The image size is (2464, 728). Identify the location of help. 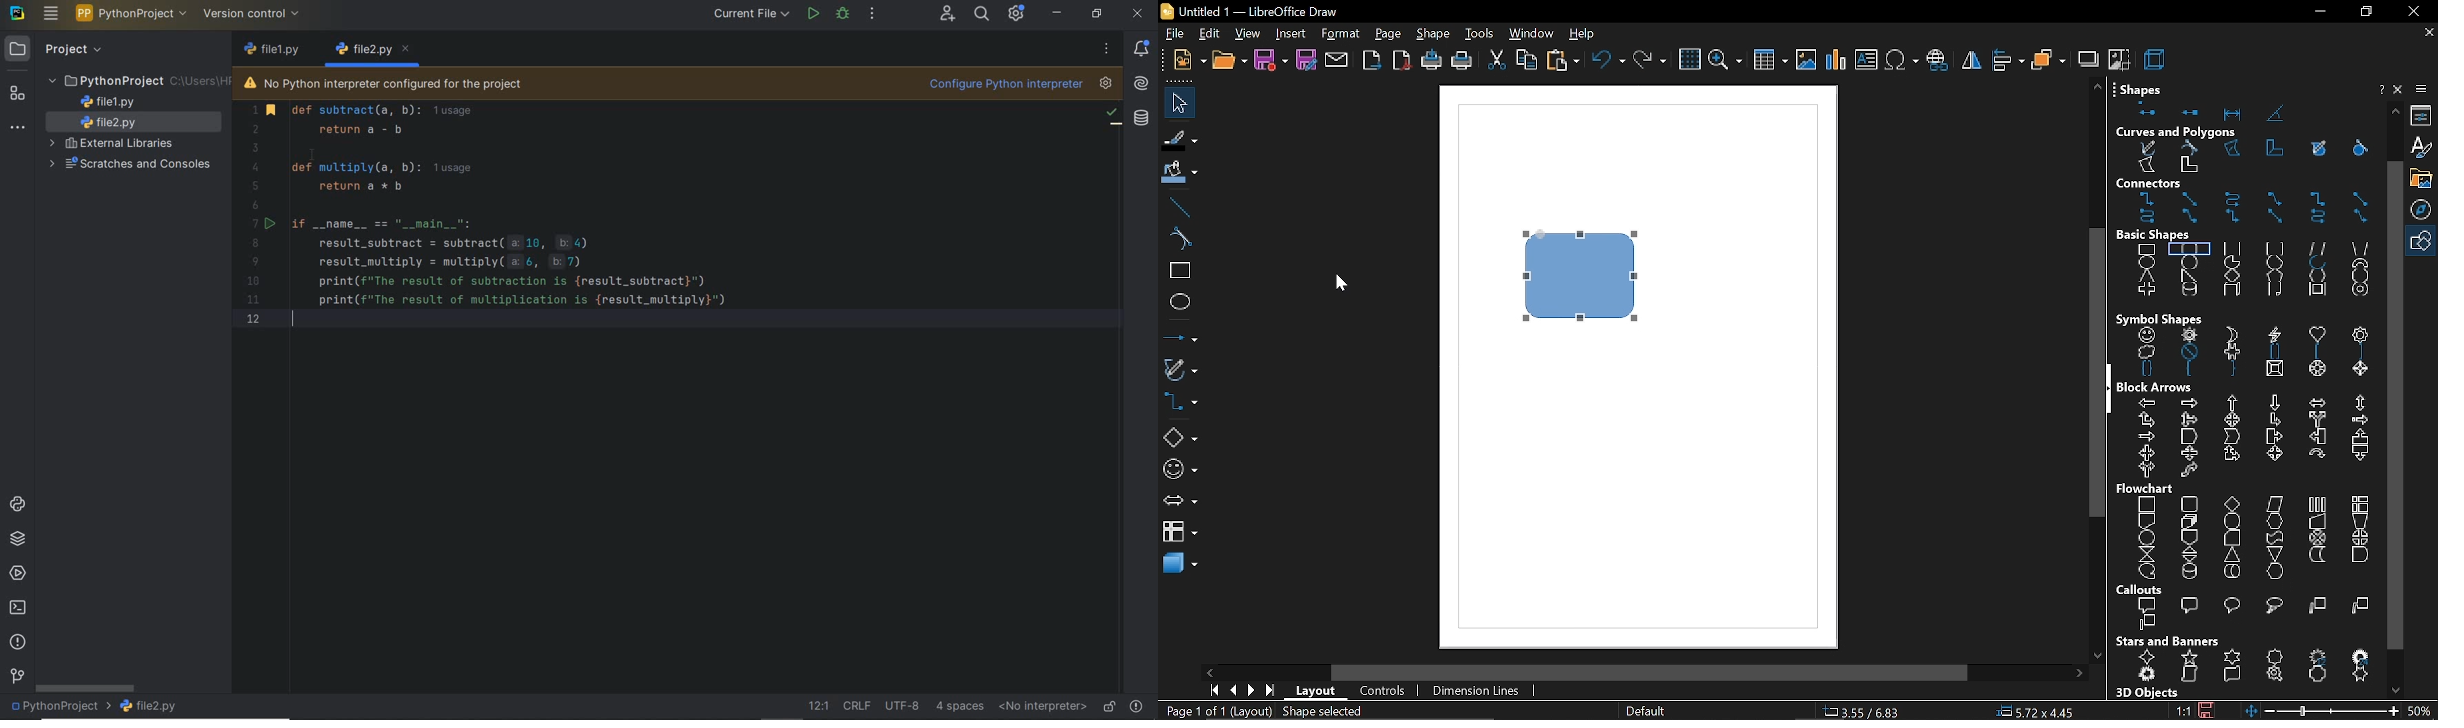
(2379, 90).